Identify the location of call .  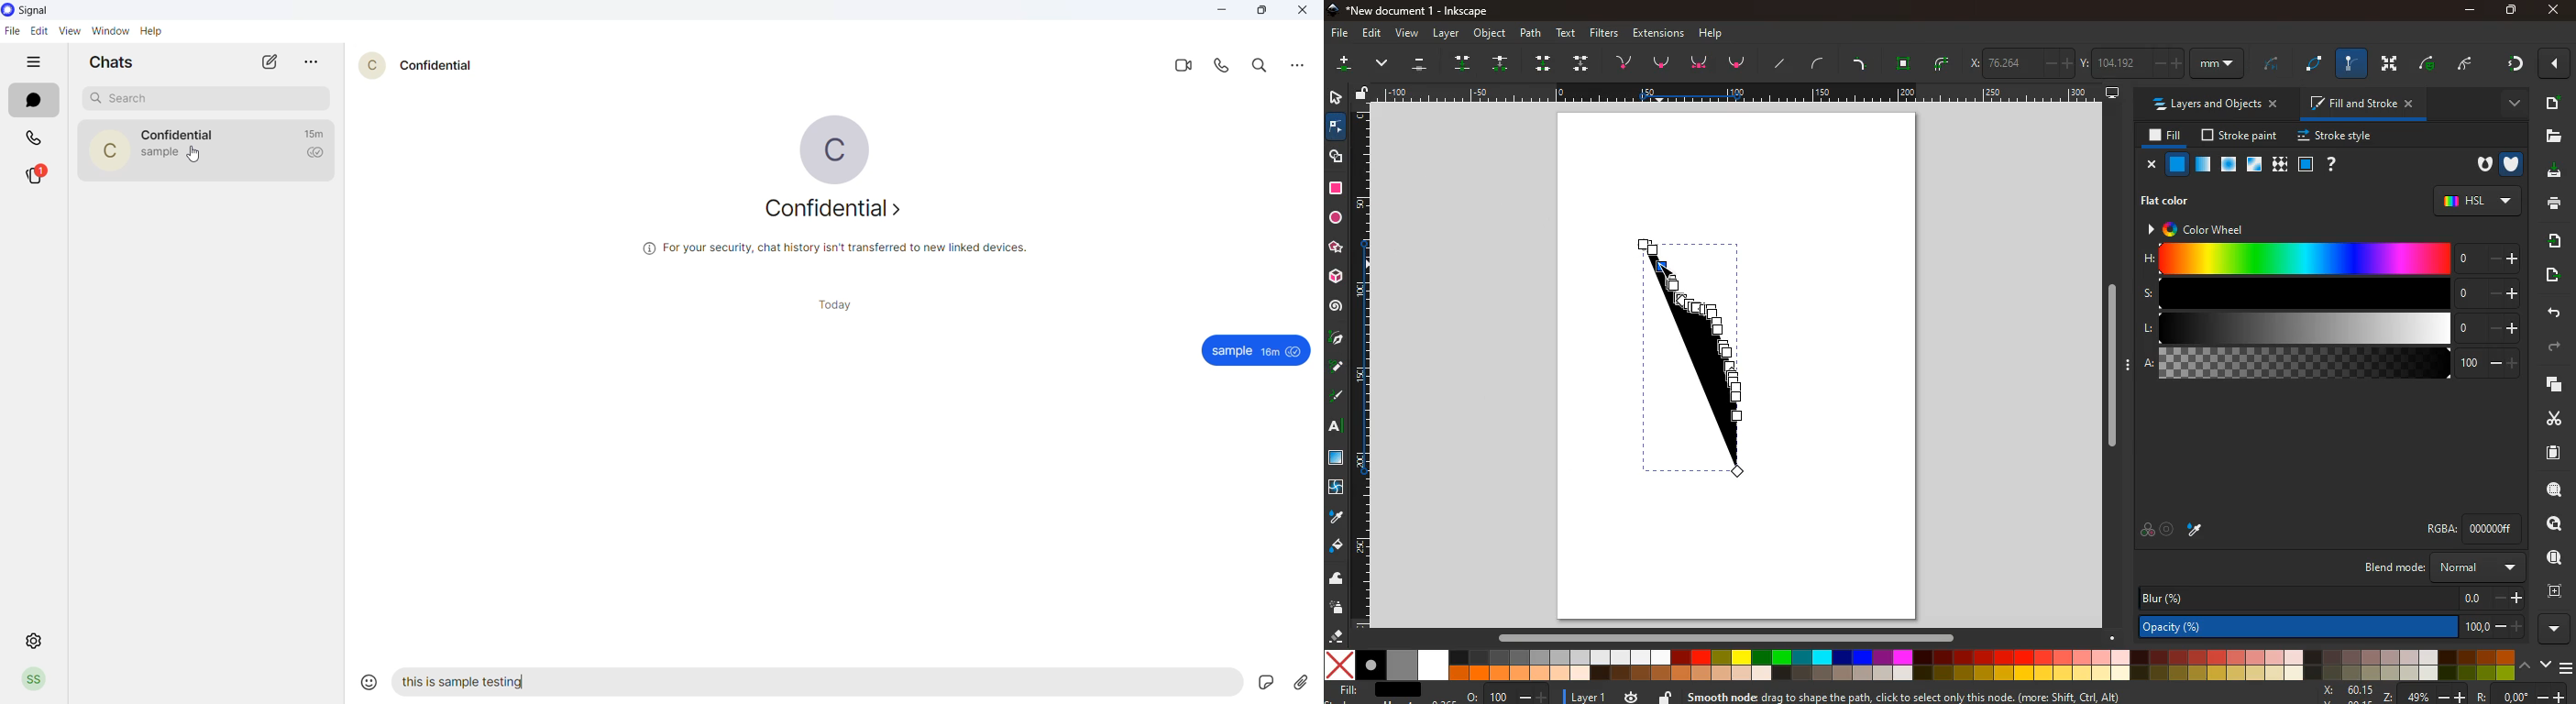
(1227, 67).